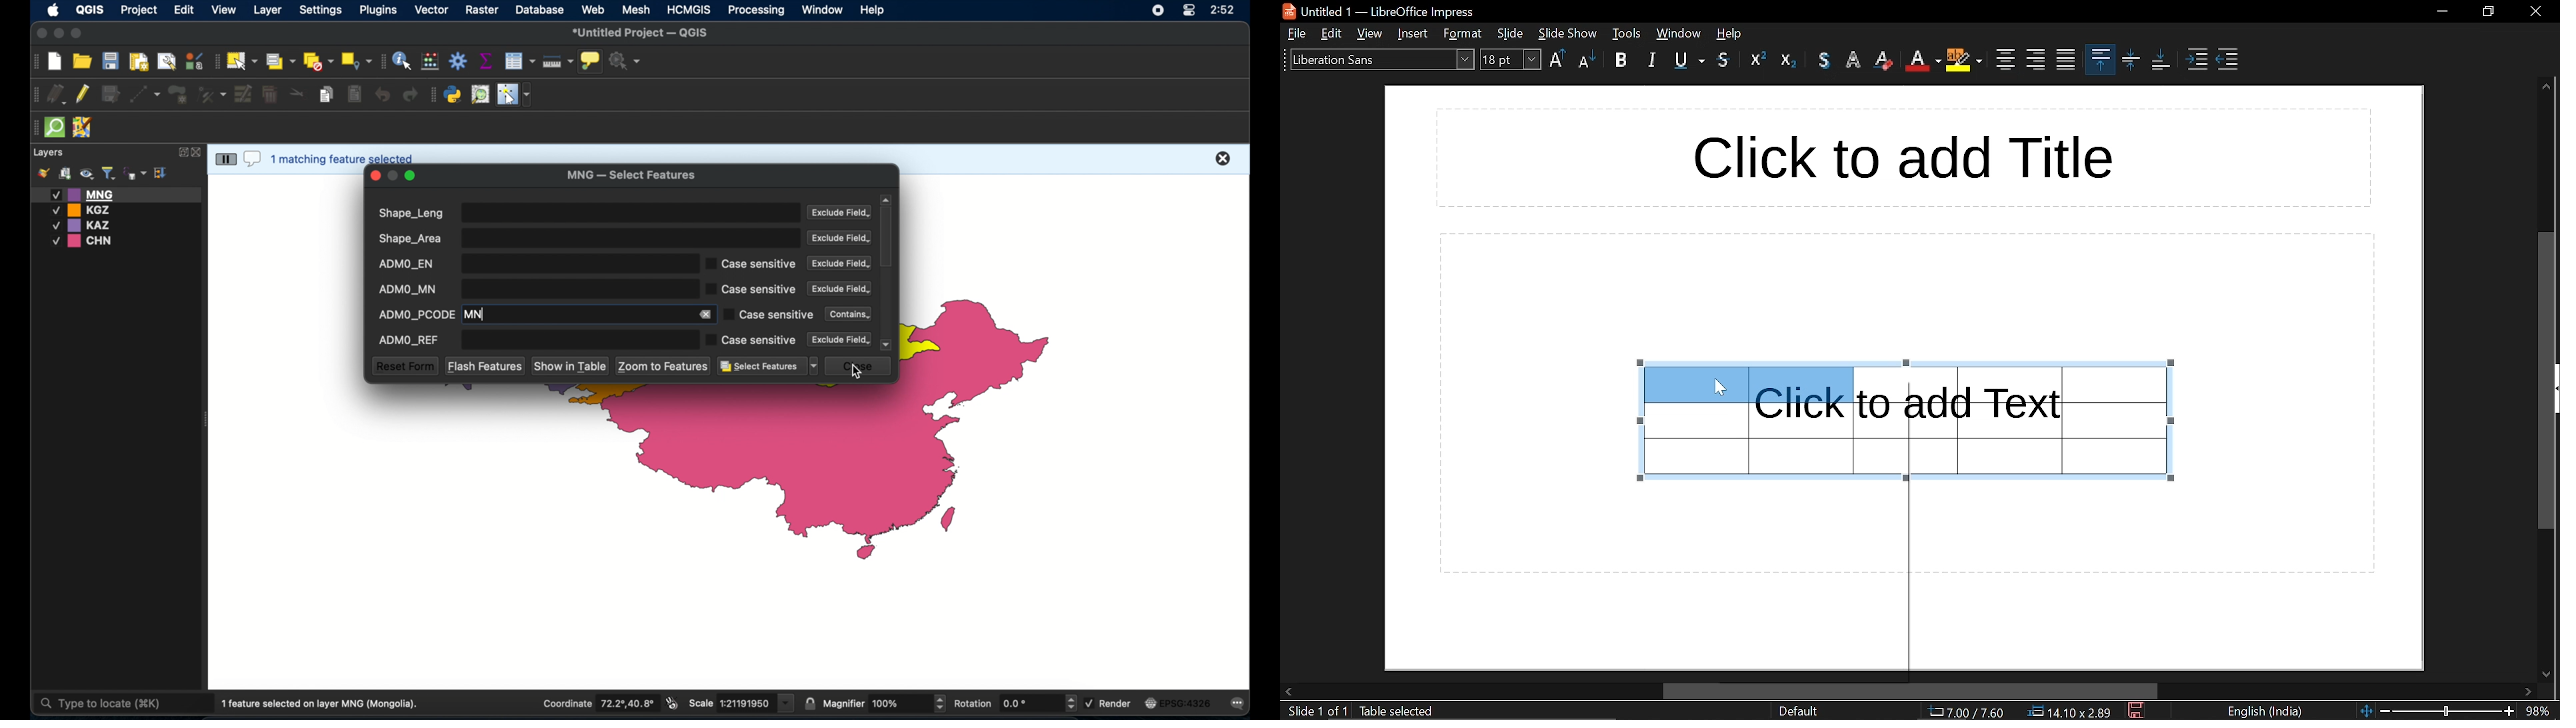  Describe the element at coordinates (1288, 690) in the screenshot. I see `move left` at that location.